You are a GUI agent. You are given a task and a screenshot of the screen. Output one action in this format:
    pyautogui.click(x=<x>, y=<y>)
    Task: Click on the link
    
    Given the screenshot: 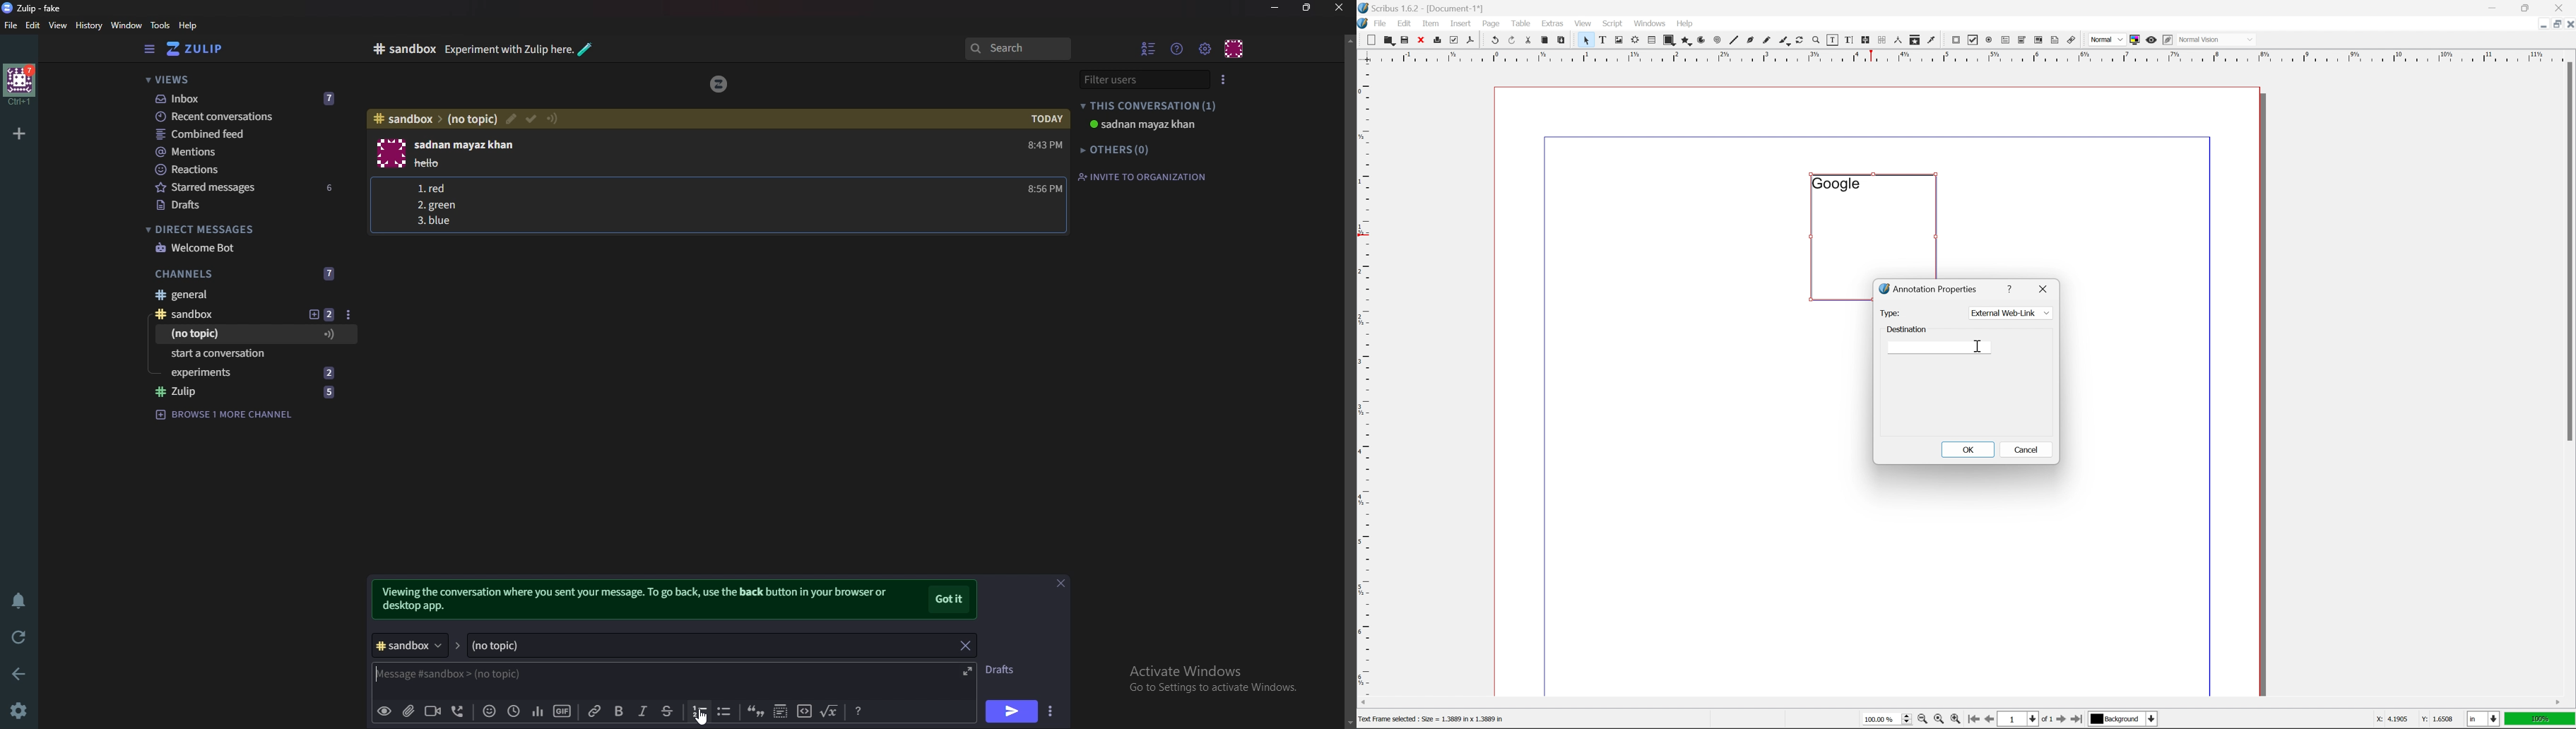 What is the action you would take?
    pyautogui.click(x=596, y=711)
    